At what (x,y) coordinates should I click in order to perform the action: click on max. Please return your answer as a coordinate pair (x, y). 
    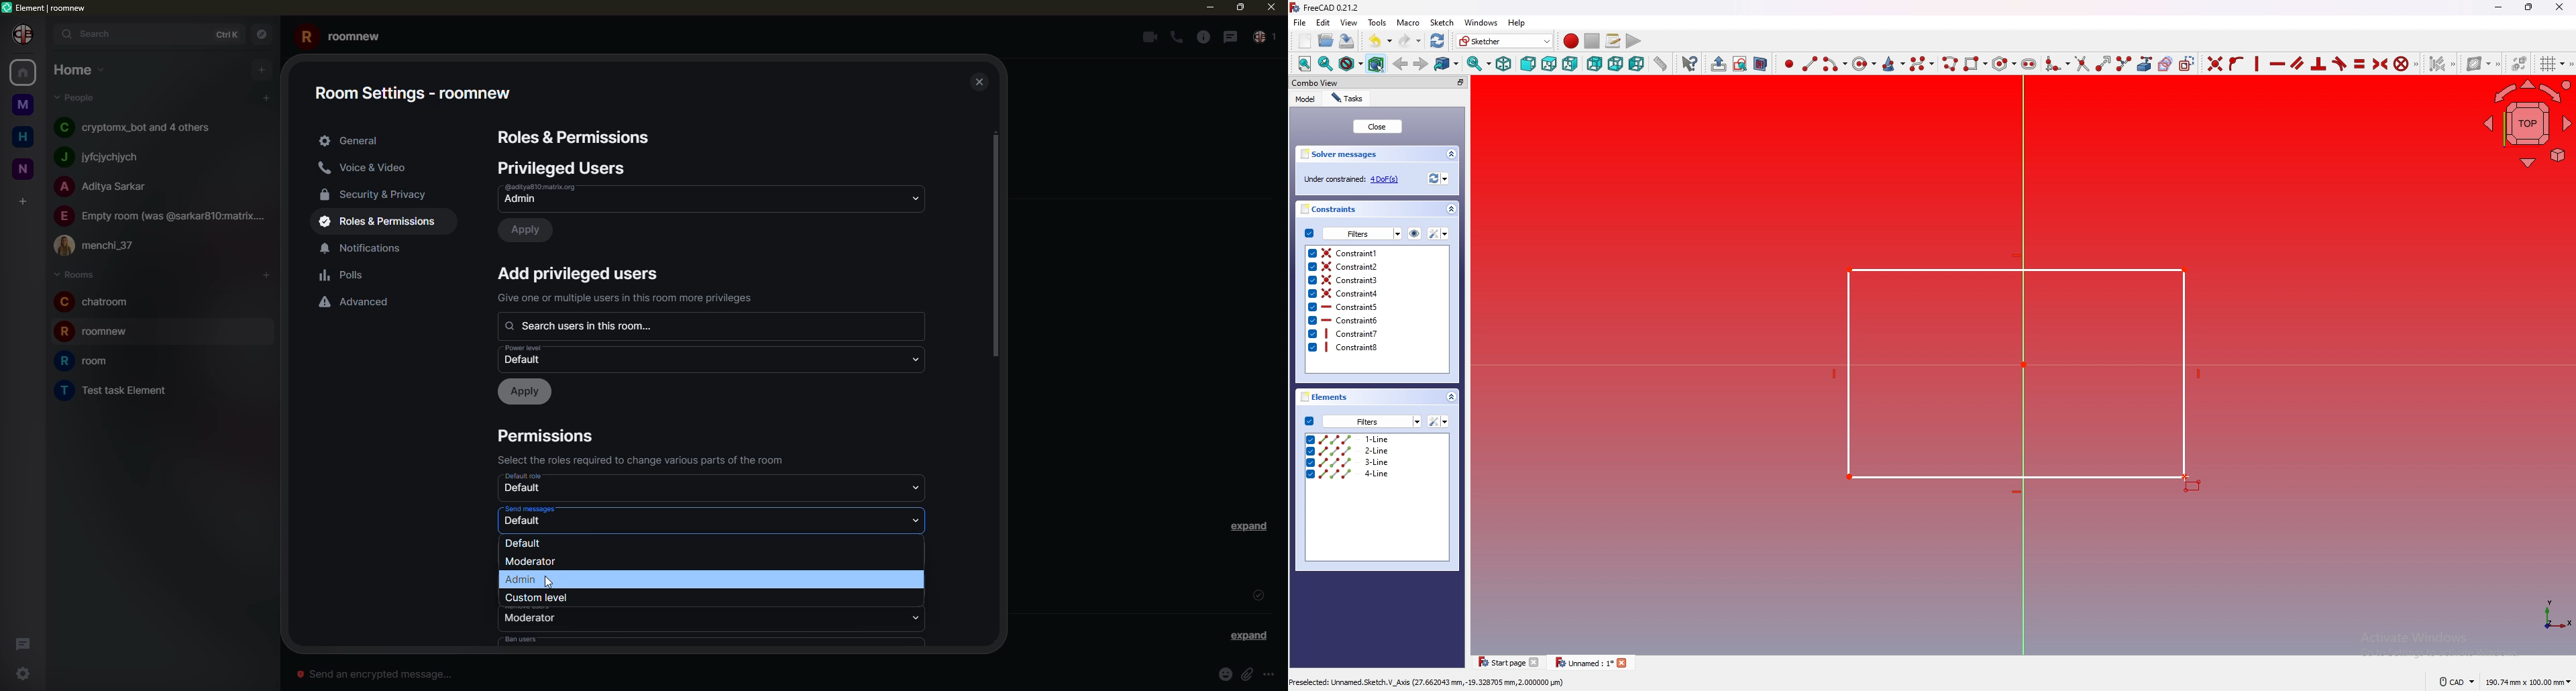
    Looking at the image, I should click on (1238, 7).